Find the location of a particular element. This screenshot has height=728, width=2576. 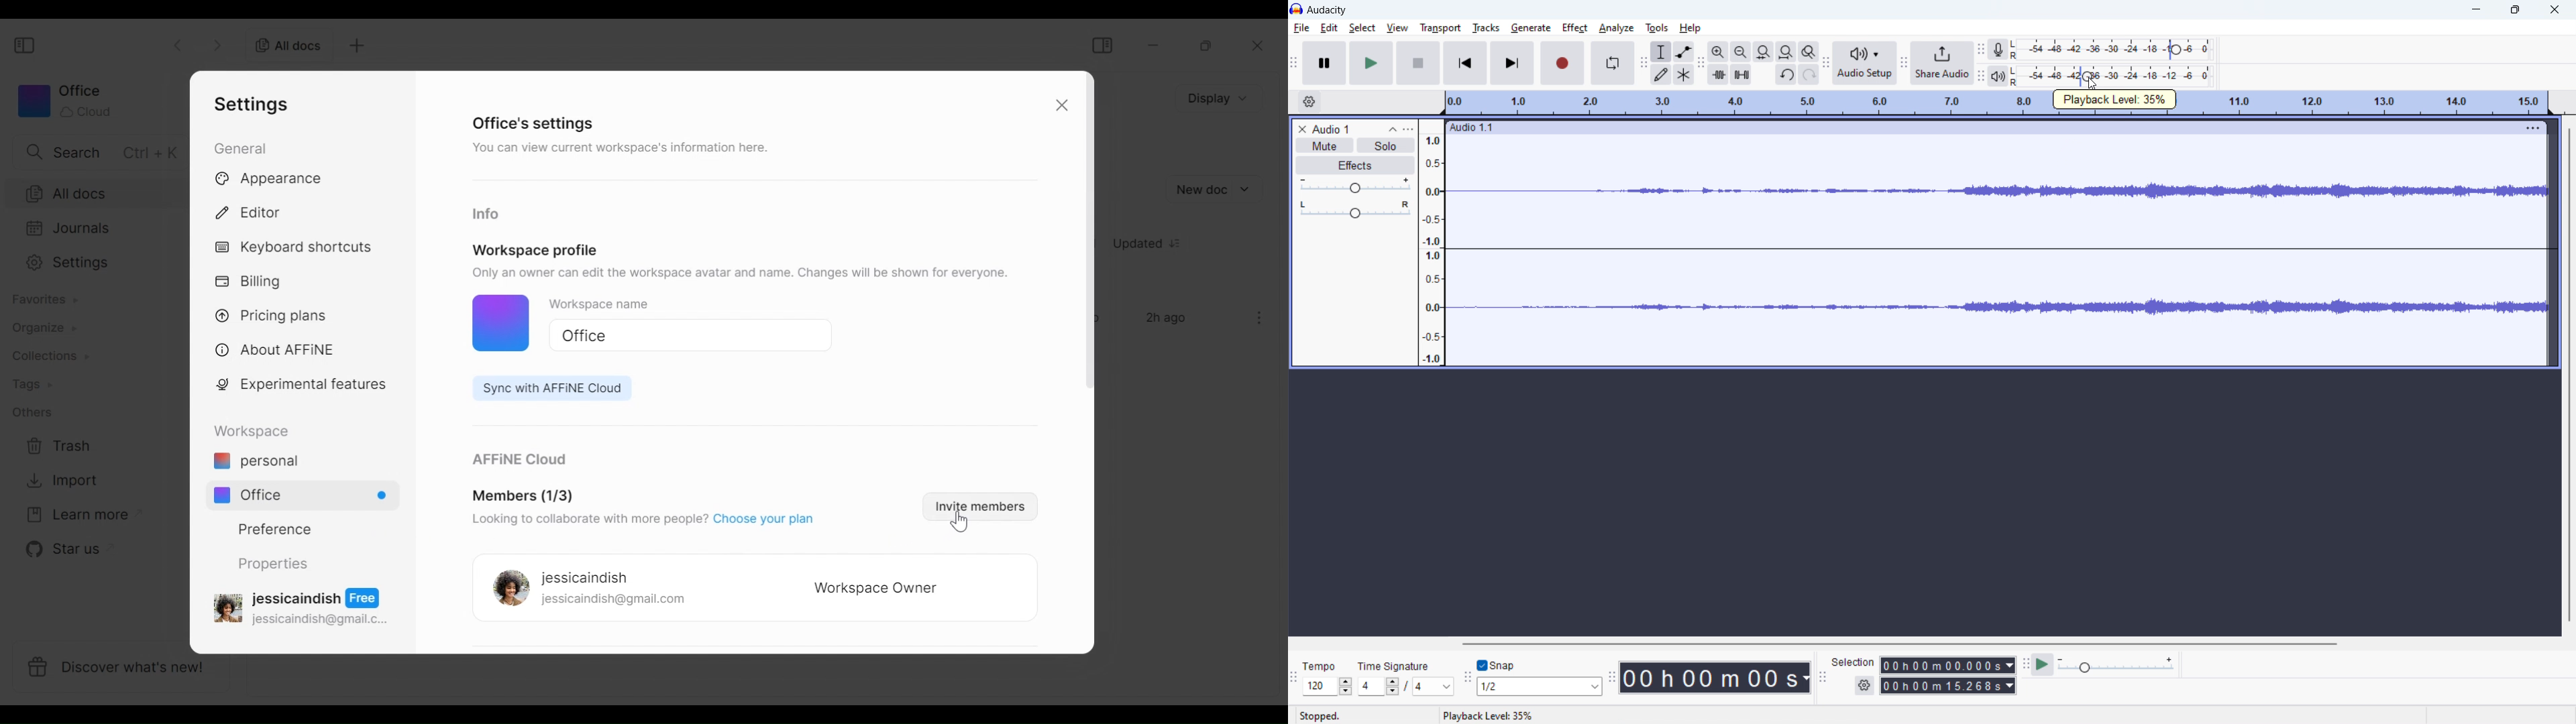

Editor is located at coordinates (254, 210).